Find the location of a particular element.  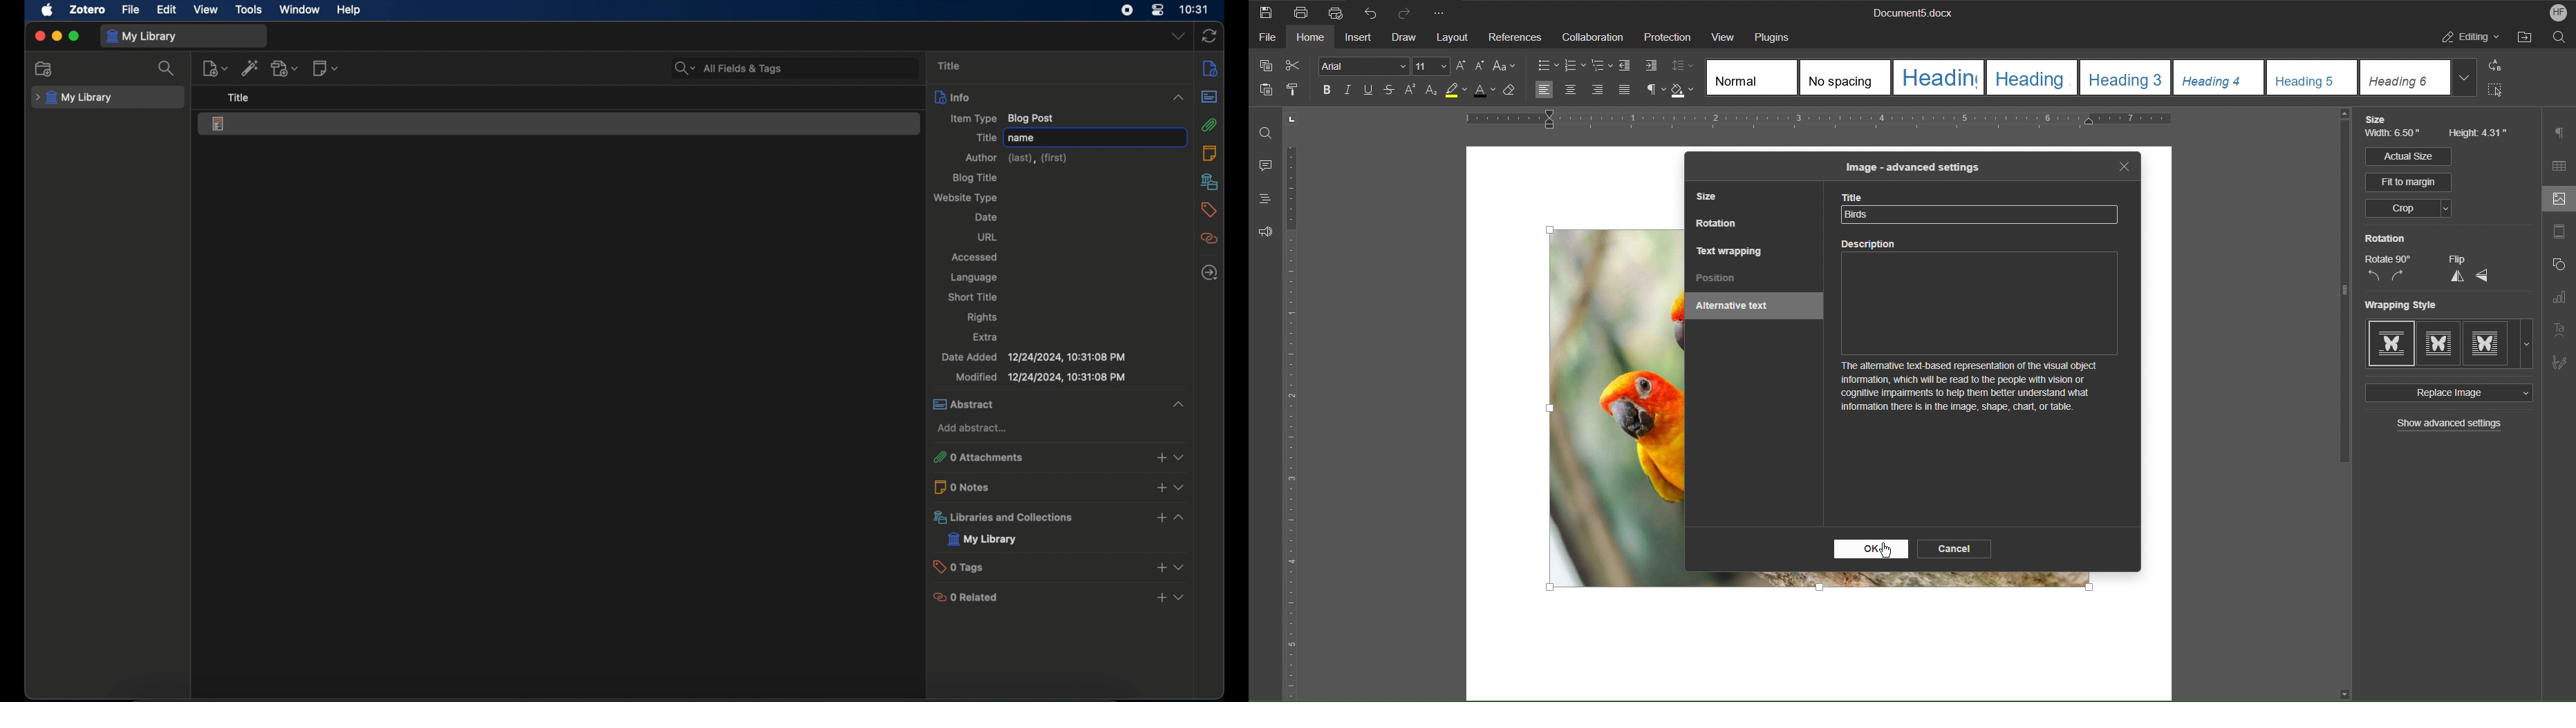

minimize is located at coordinates (56, 37).